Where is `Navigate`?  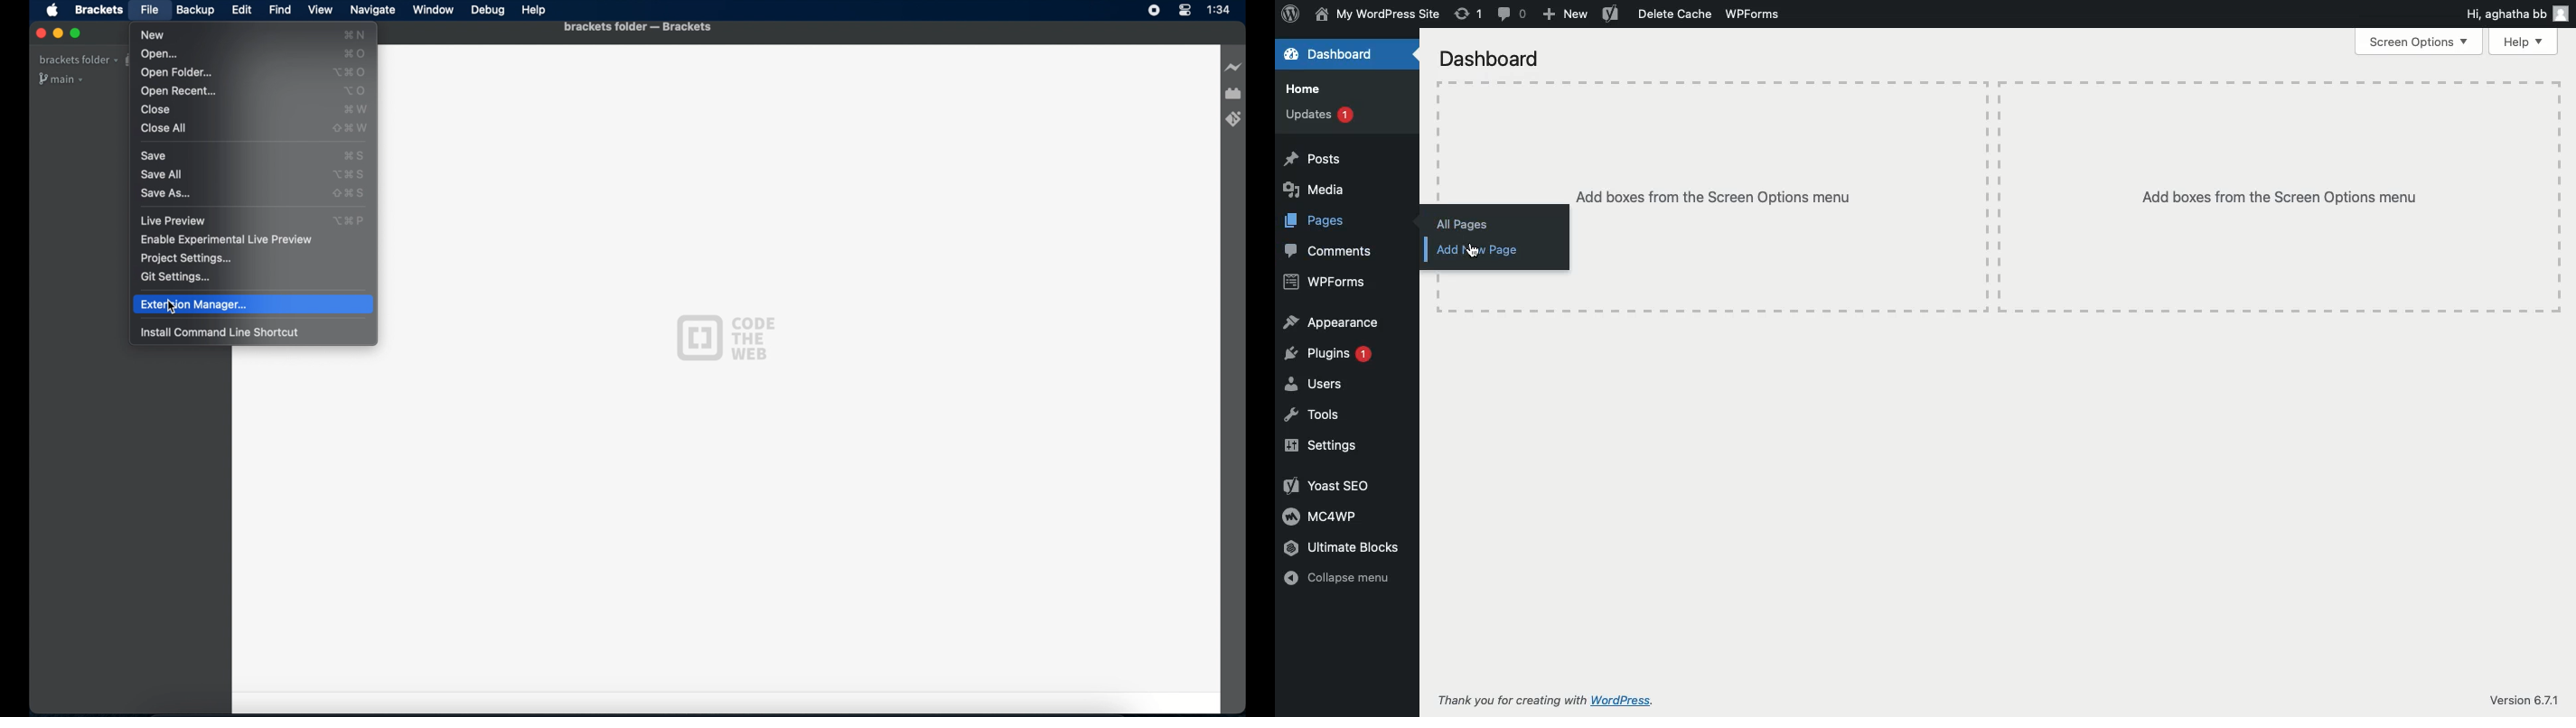 Navigate is located at coordinates (373, 11).